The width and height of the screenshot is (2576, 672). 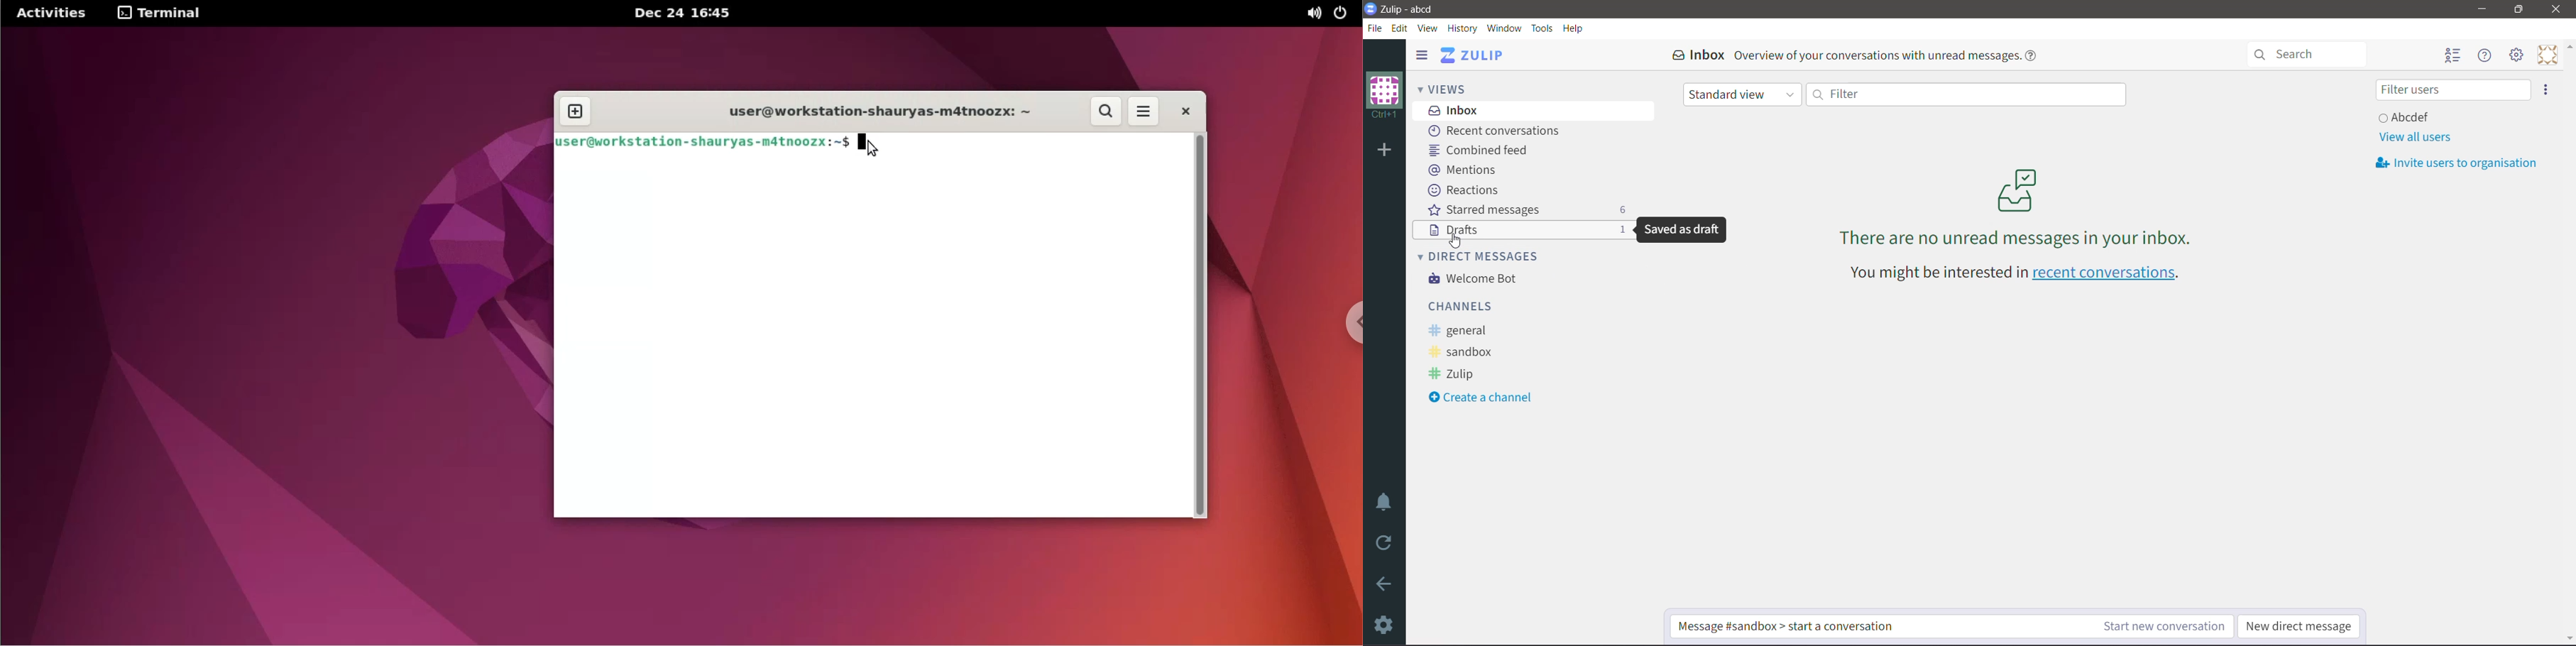 I want to click on Create a Channel, so click(x=1486, y=398).